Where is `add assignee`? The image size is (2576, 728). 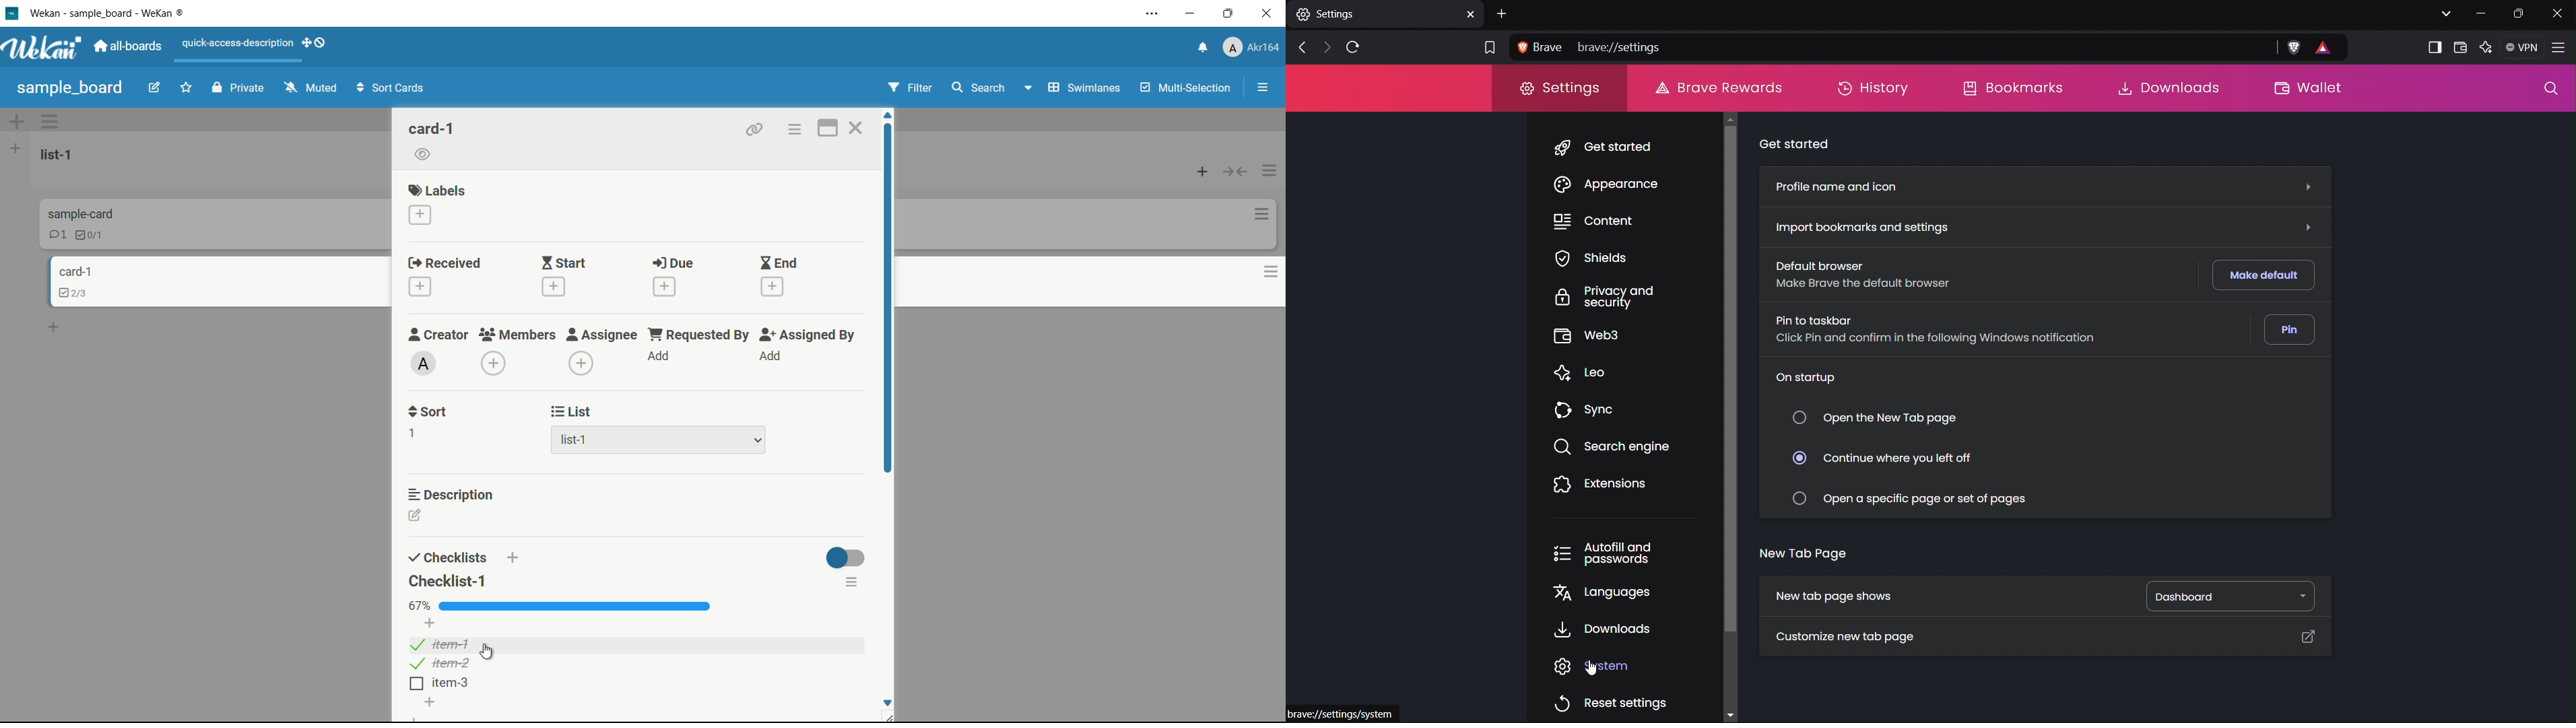 add assignee is located at coordinates (581, 364).